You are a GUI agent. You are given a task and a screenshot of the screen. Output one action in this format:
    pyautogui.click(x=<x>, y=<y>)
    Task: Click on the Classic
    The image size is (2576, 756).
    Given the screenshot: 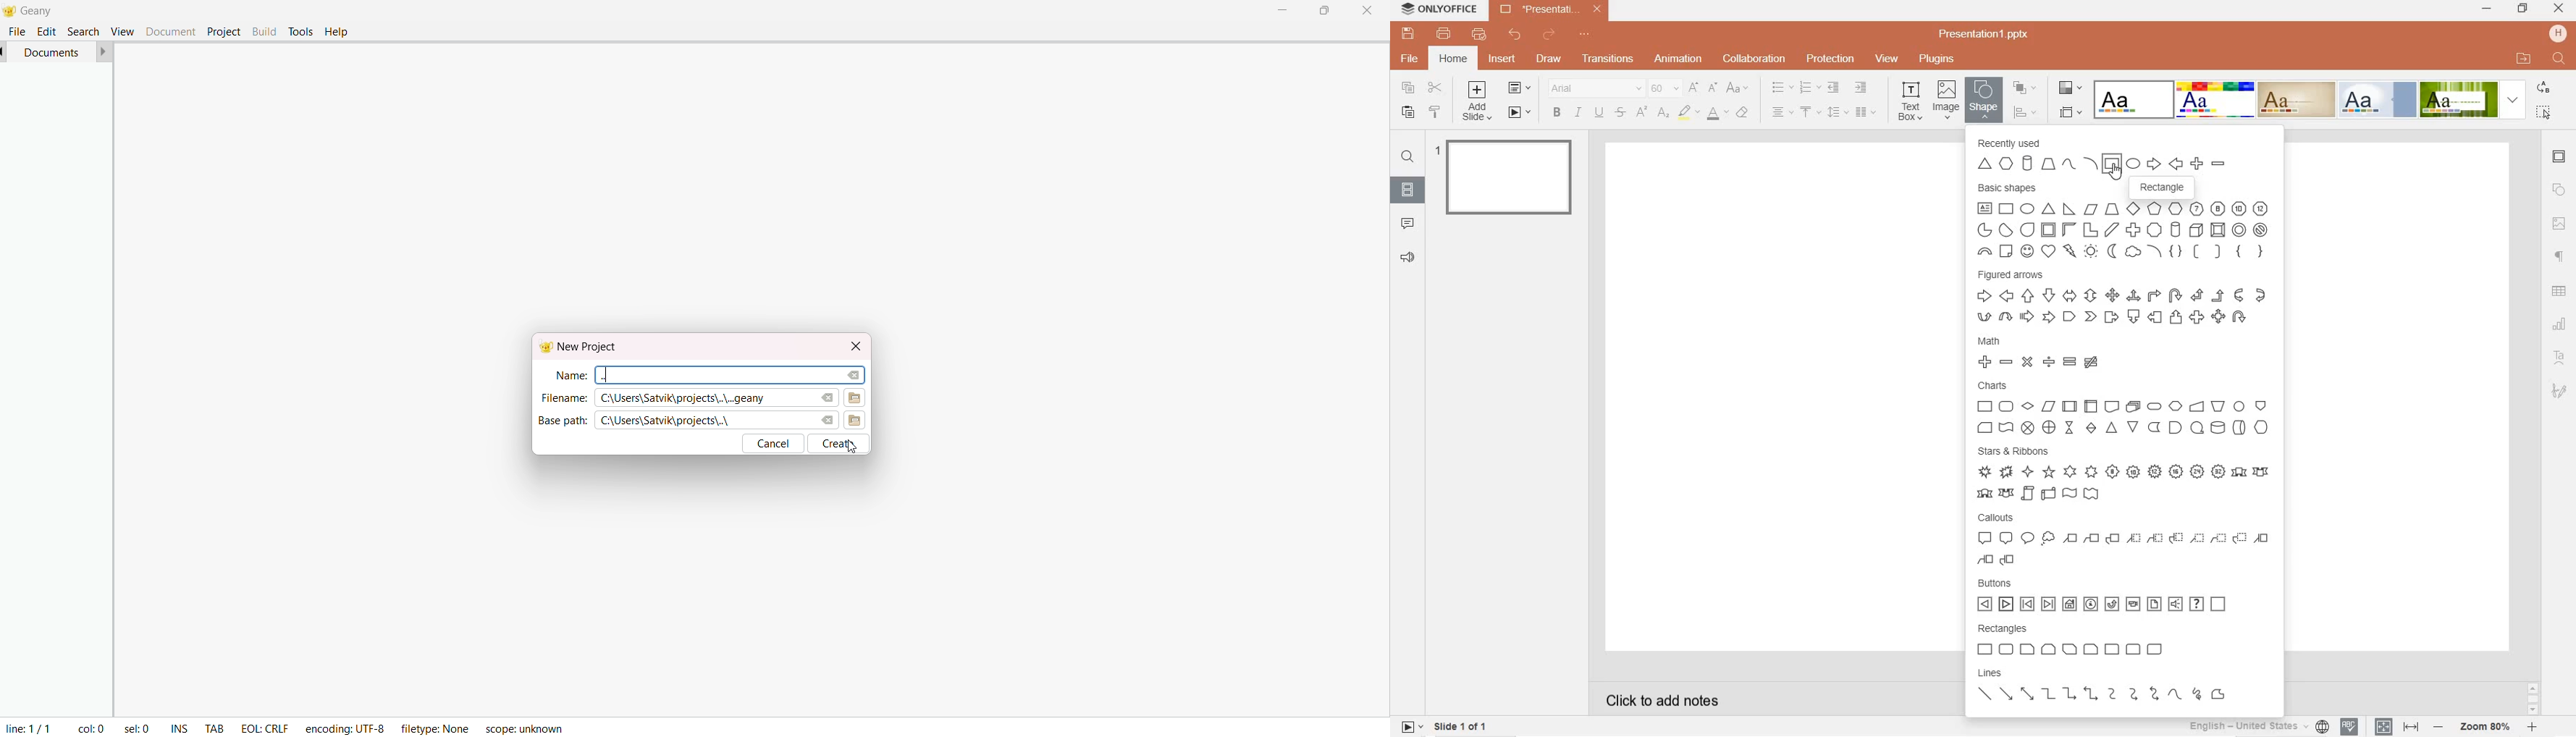 What is the action you would take?
    pyautogui.click(x=2296, y=100)
    